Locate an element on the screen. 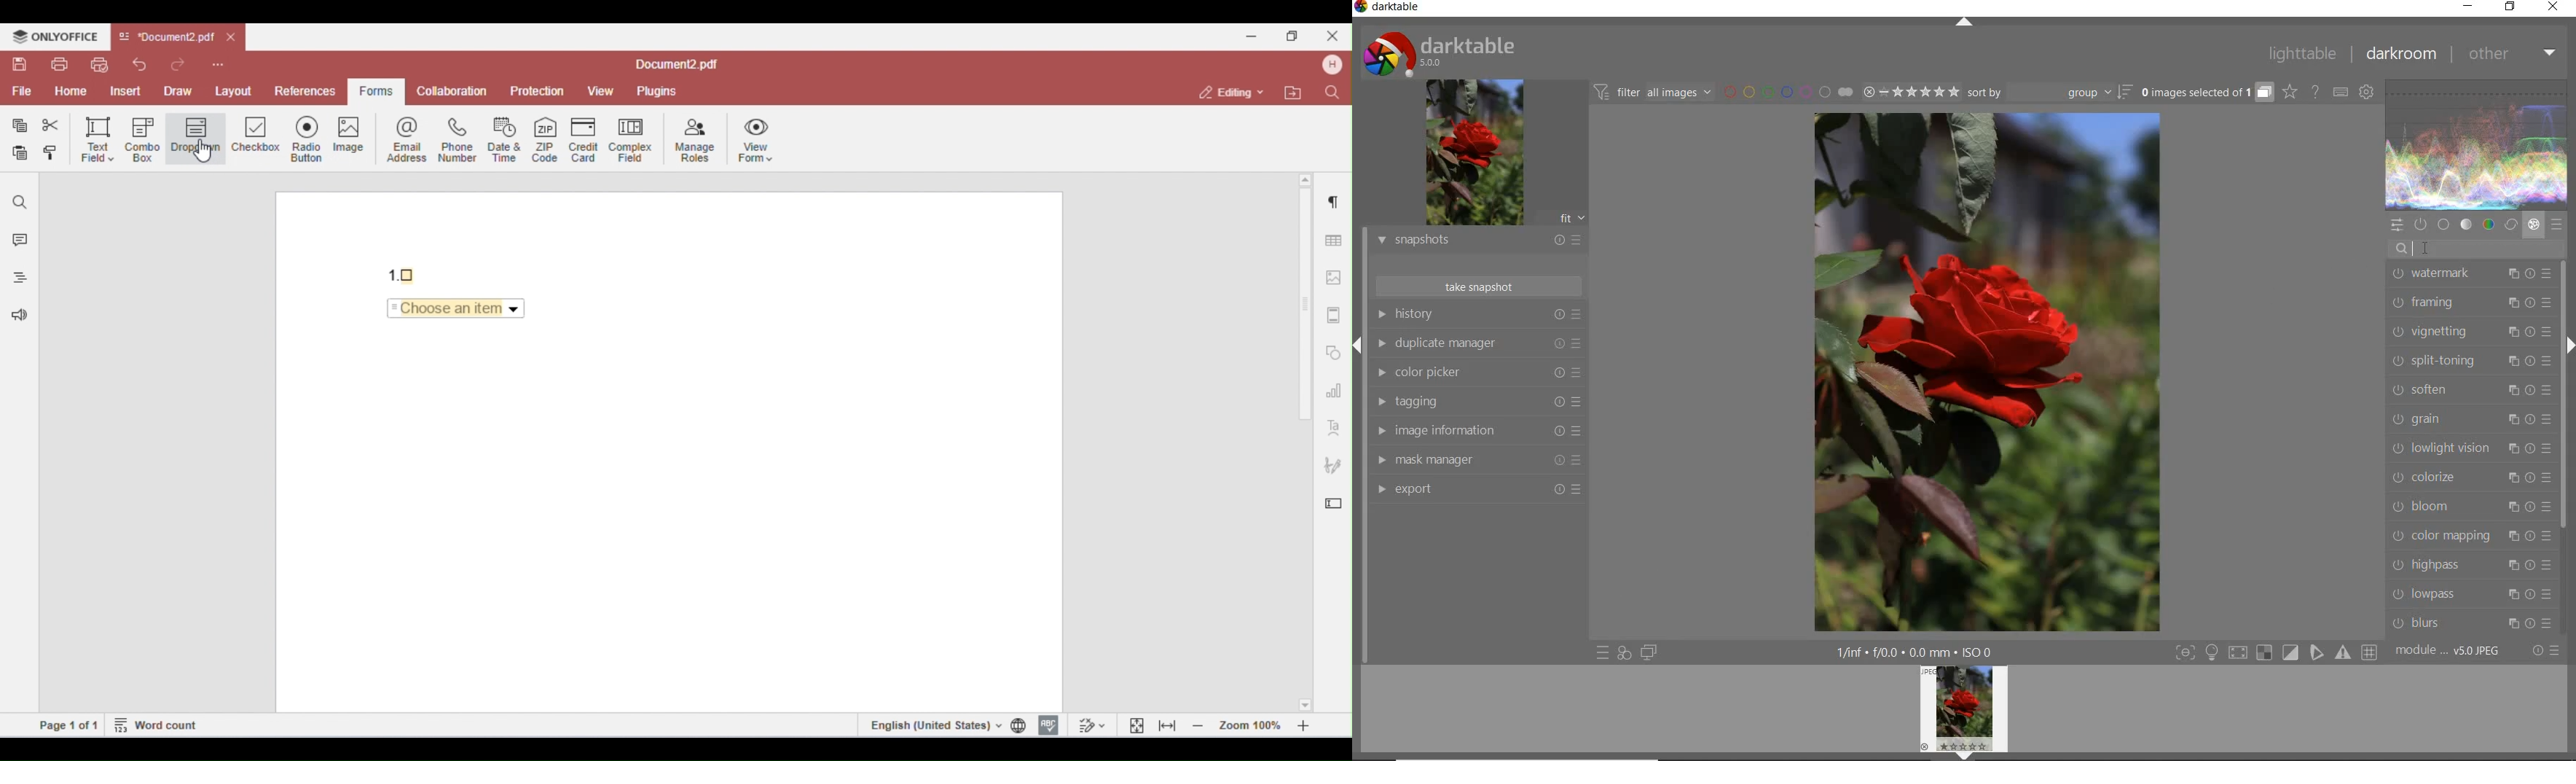 Image resolution: width=2576 pixels, height=784 pixels. effect is located at coordinates (2533, 225).